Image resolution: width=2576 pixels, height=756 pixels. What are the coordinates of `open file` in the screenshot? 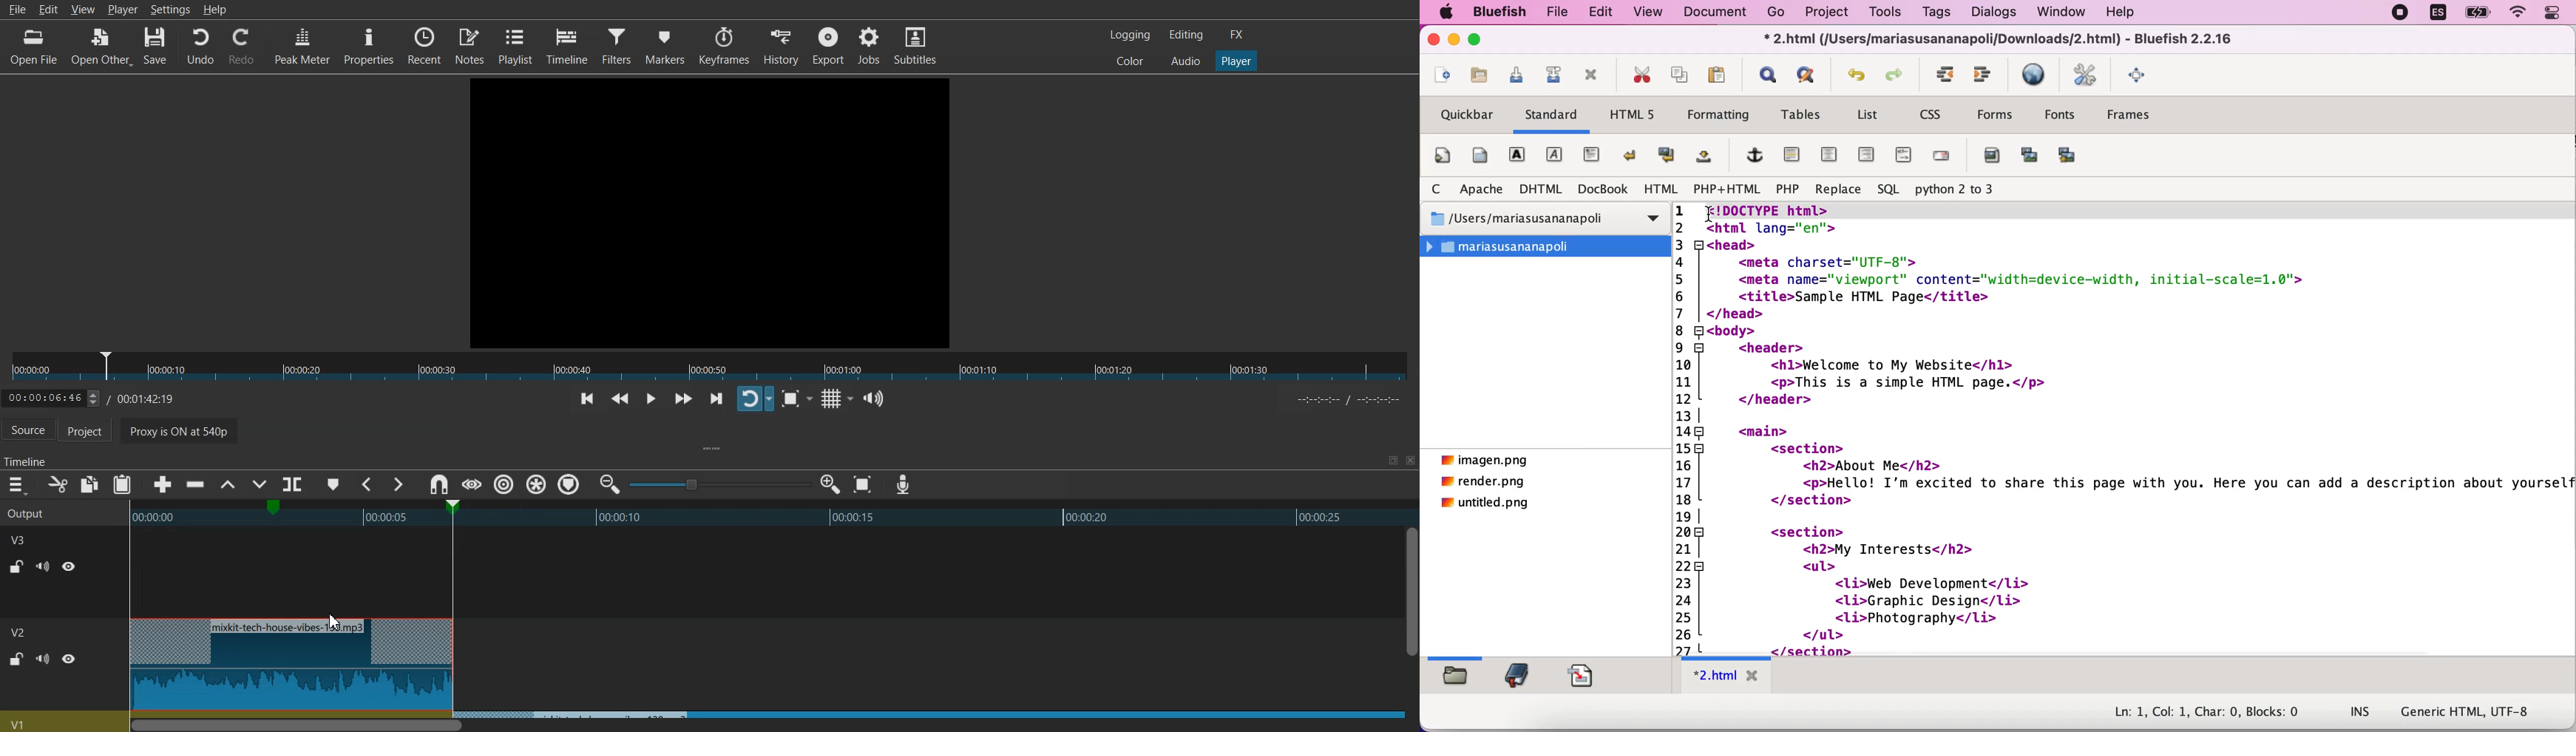 It's located at (1481, 76).